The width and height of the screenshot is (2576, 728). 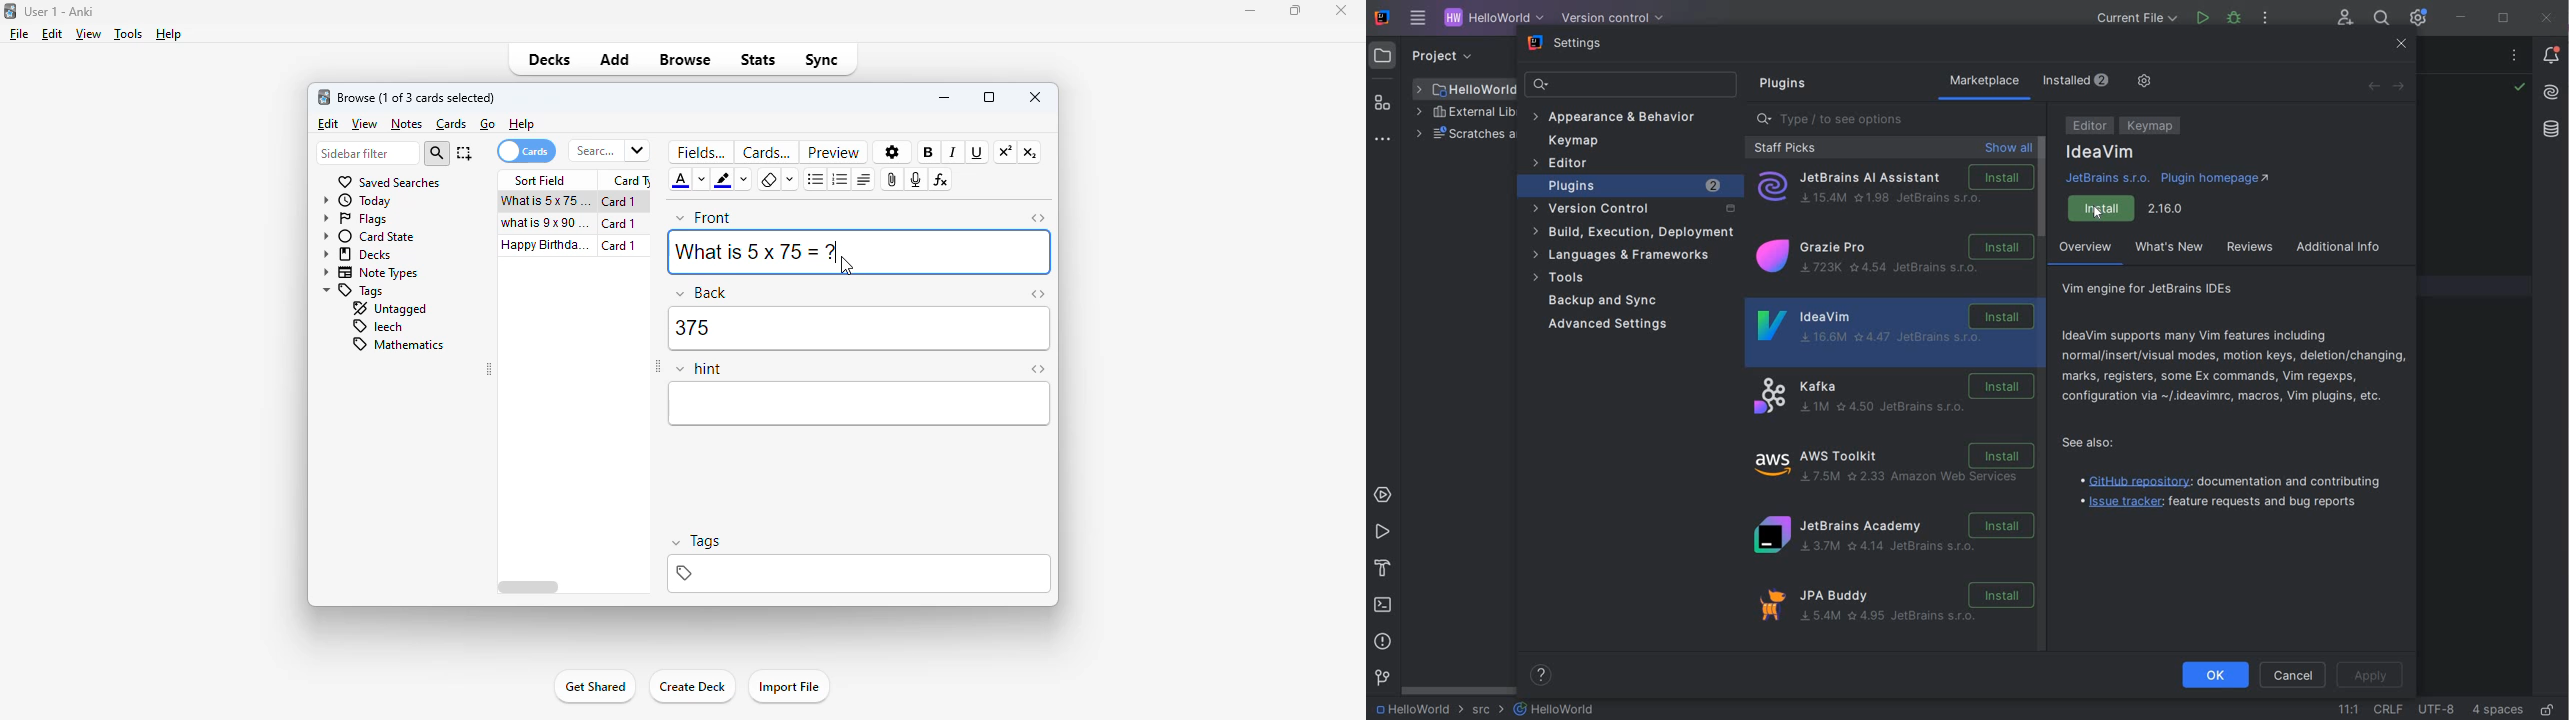 What do you see at coordinates (551, 59) in the screenshot?
I see `decks` at bounding box center [551, 59].